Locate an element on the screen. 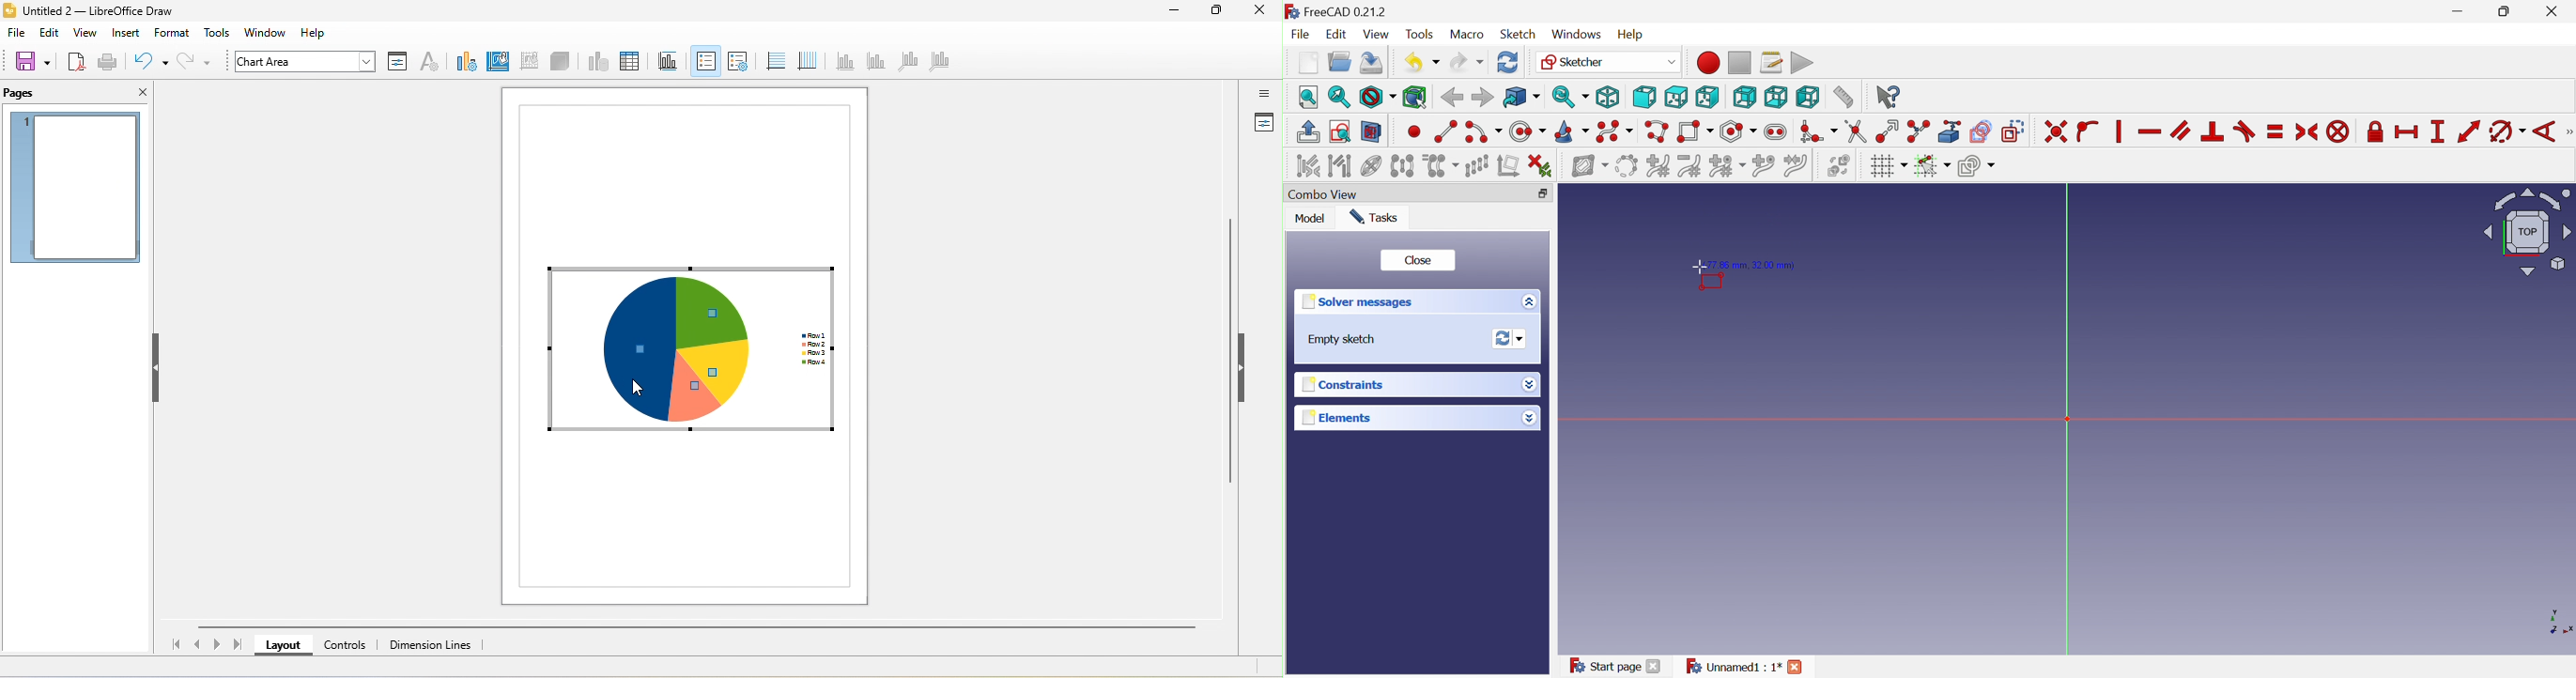  vertical grid is located at coordinates (806, 59).